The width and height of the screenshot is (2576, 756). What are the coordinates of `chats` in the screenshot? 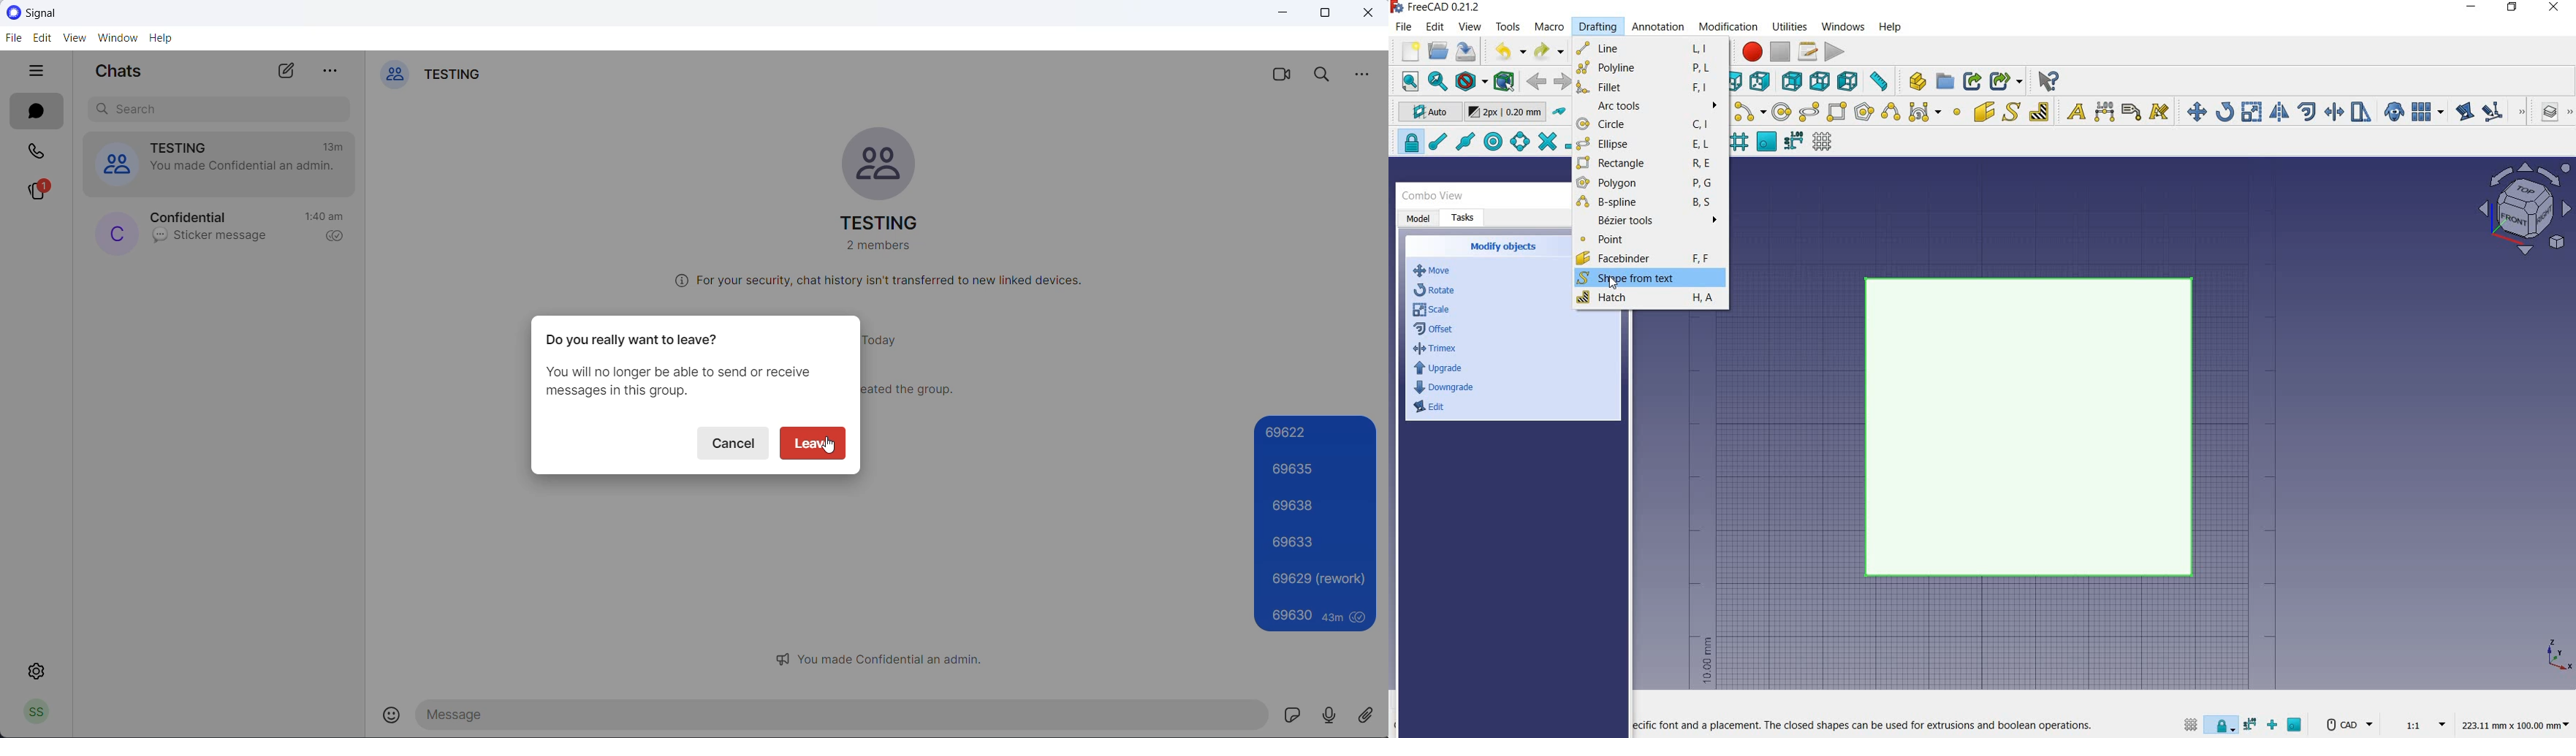 It's located at (38, 110).